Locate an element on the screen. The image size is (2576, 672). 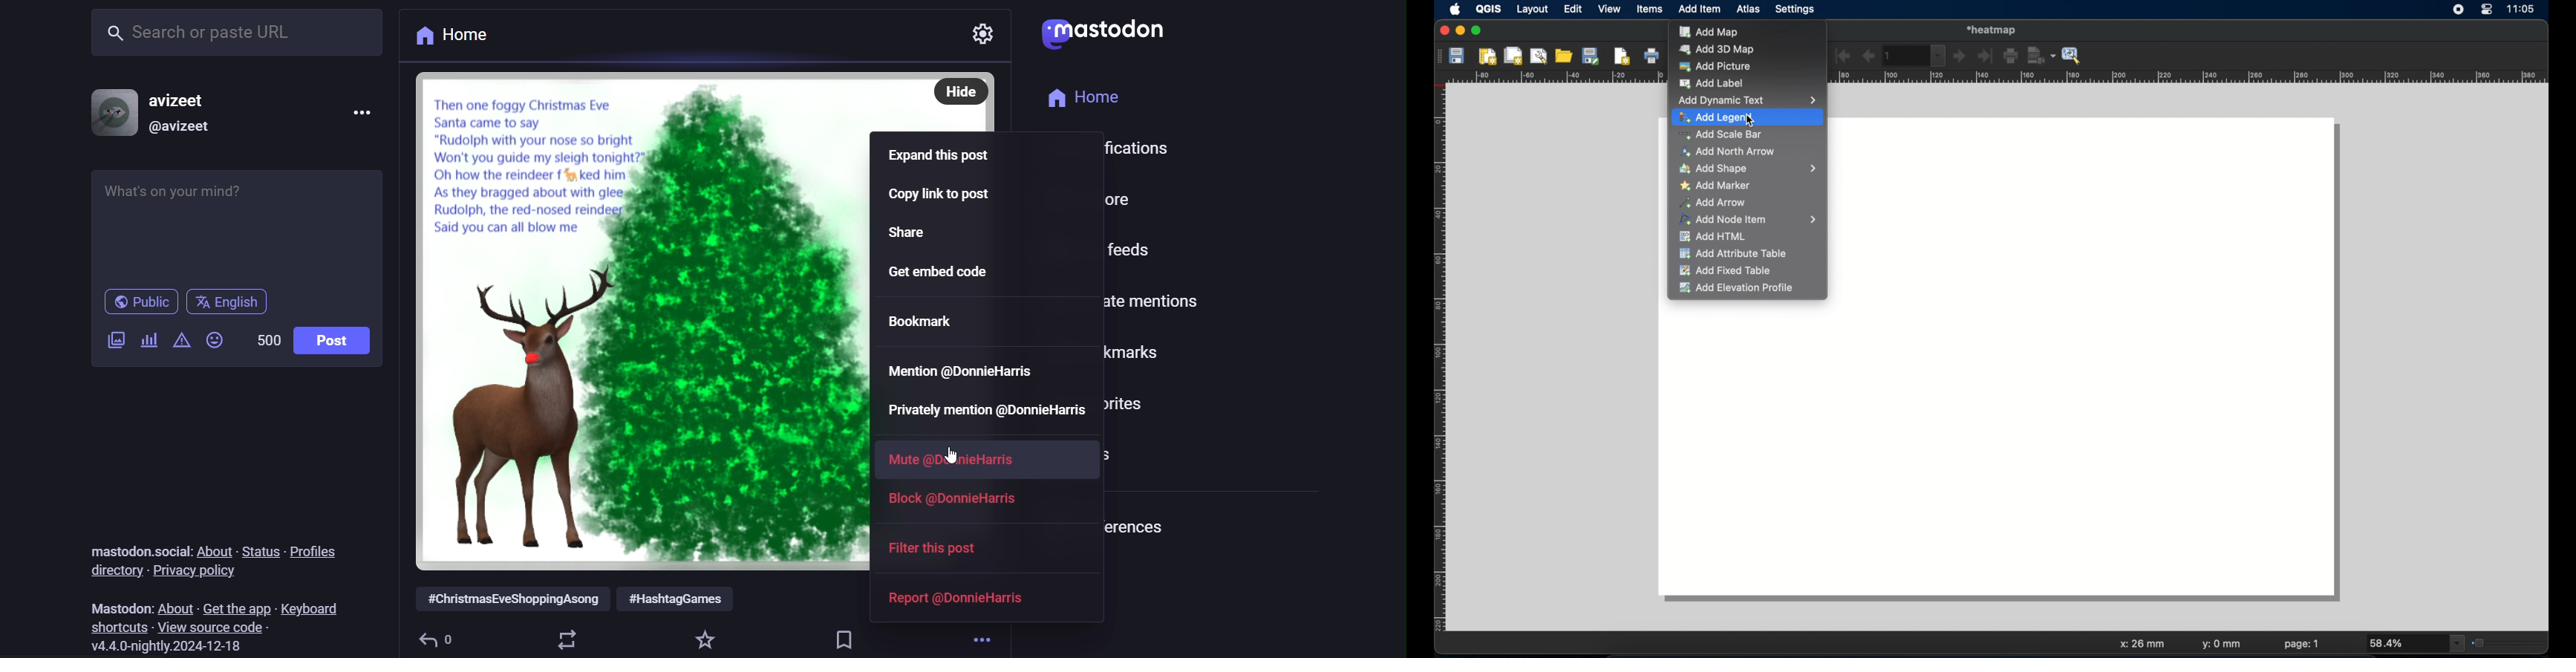
add label is located at coordinates (1718, 84).